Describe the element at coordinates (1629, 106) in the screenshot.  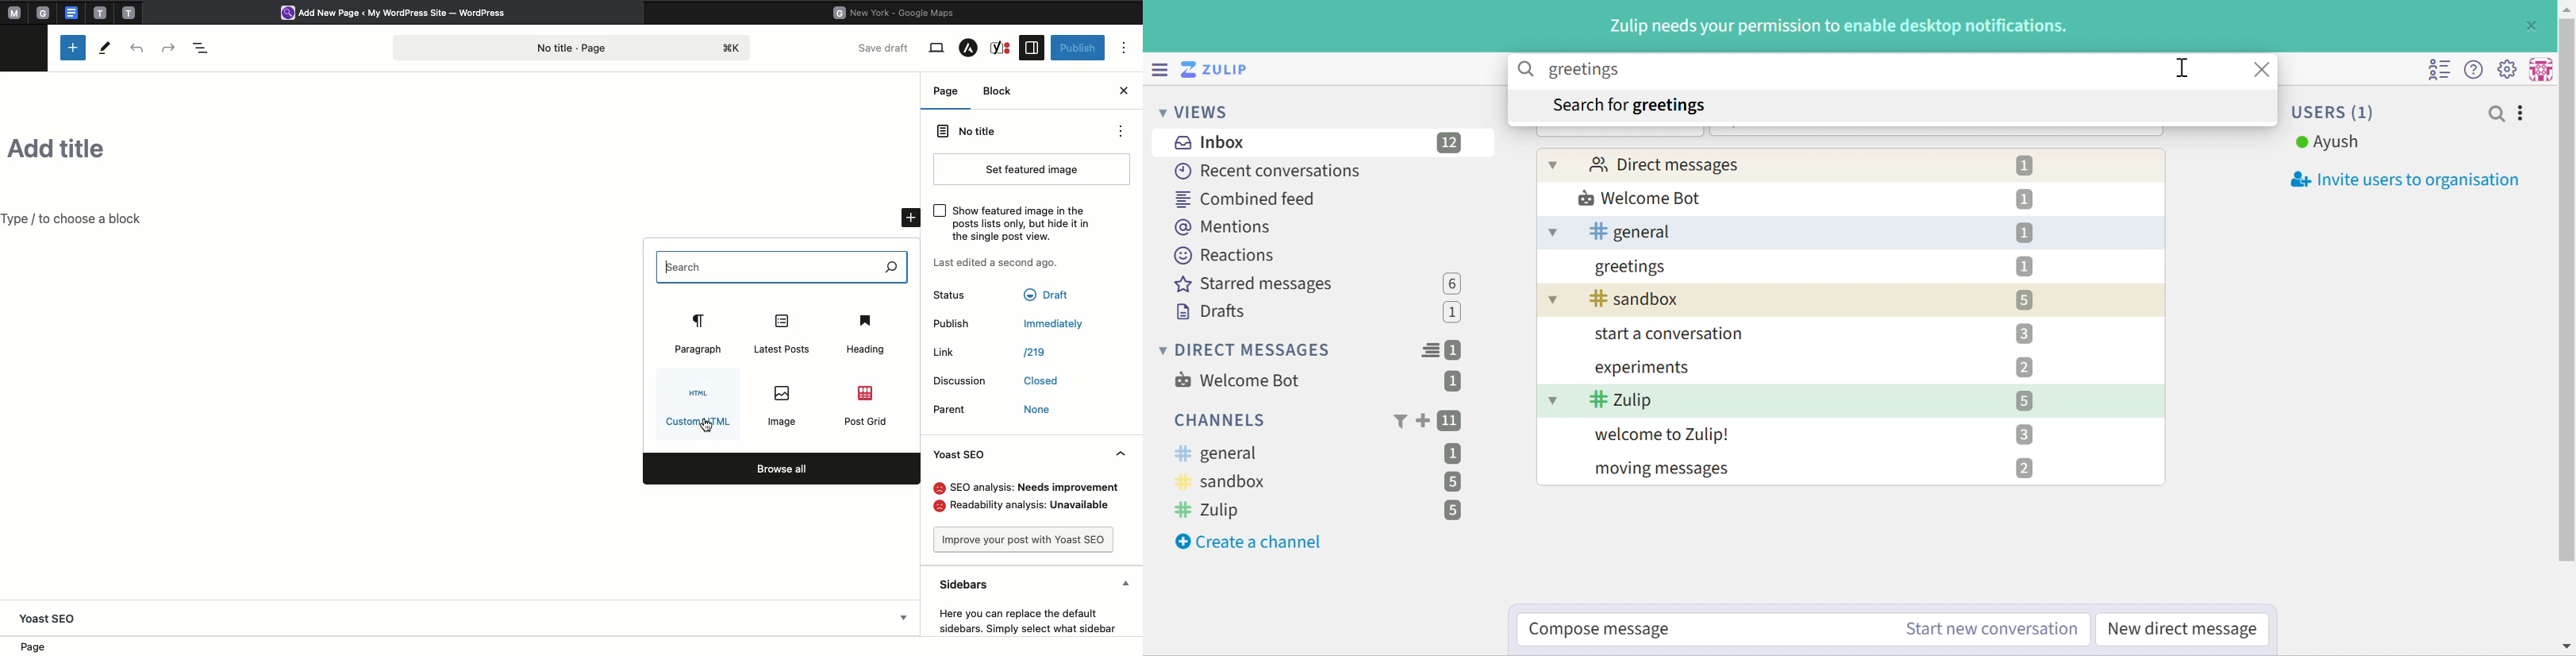
I see `Search for greetings` at that location.